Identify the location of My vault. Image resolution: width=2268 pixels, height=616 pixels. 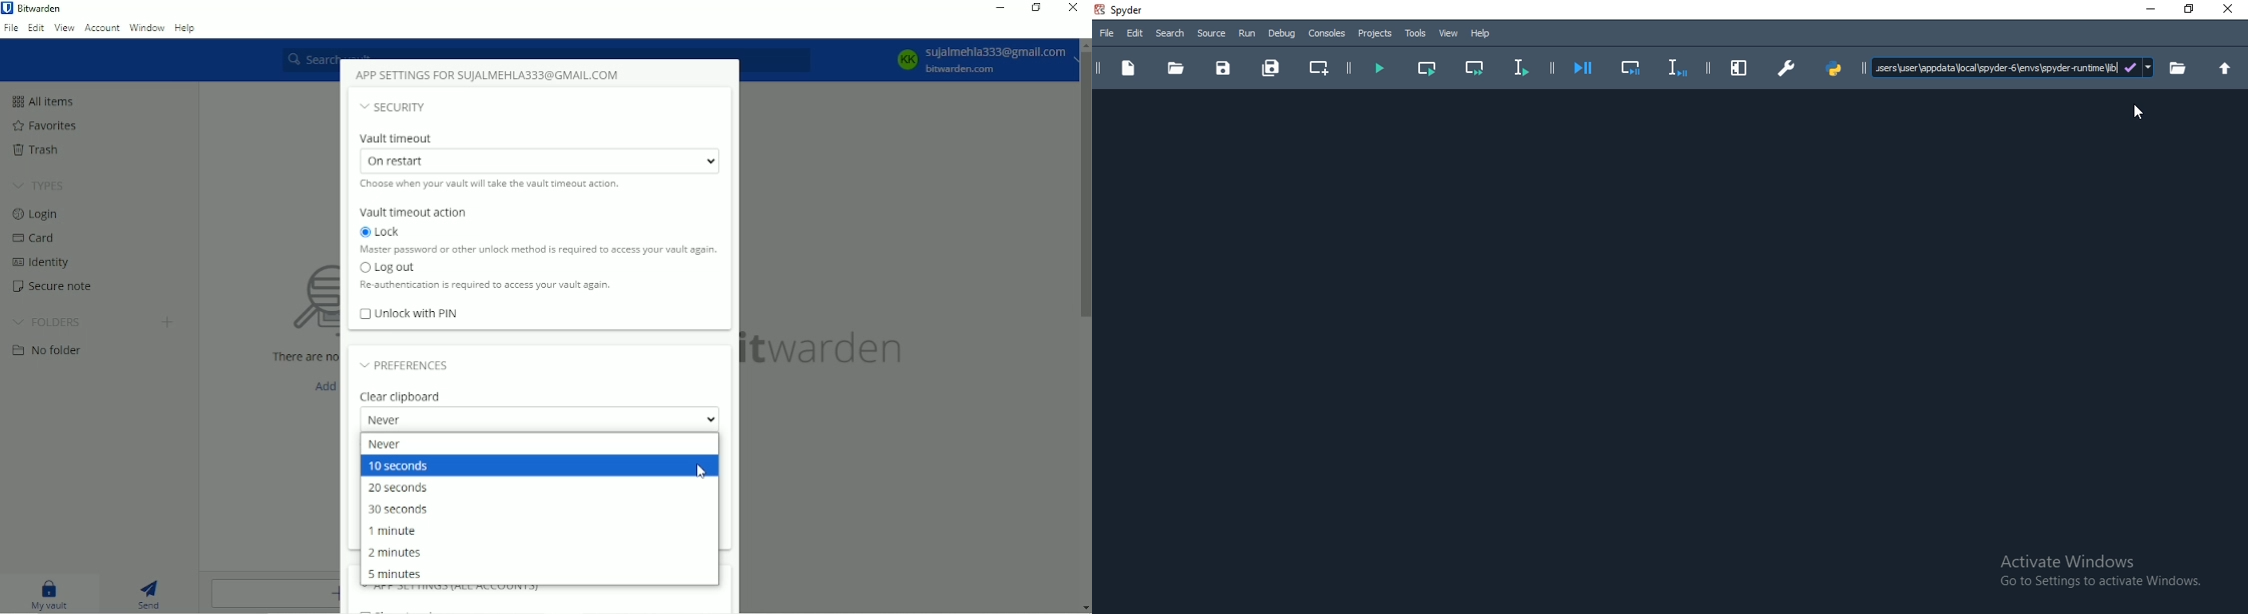
(47, 593).